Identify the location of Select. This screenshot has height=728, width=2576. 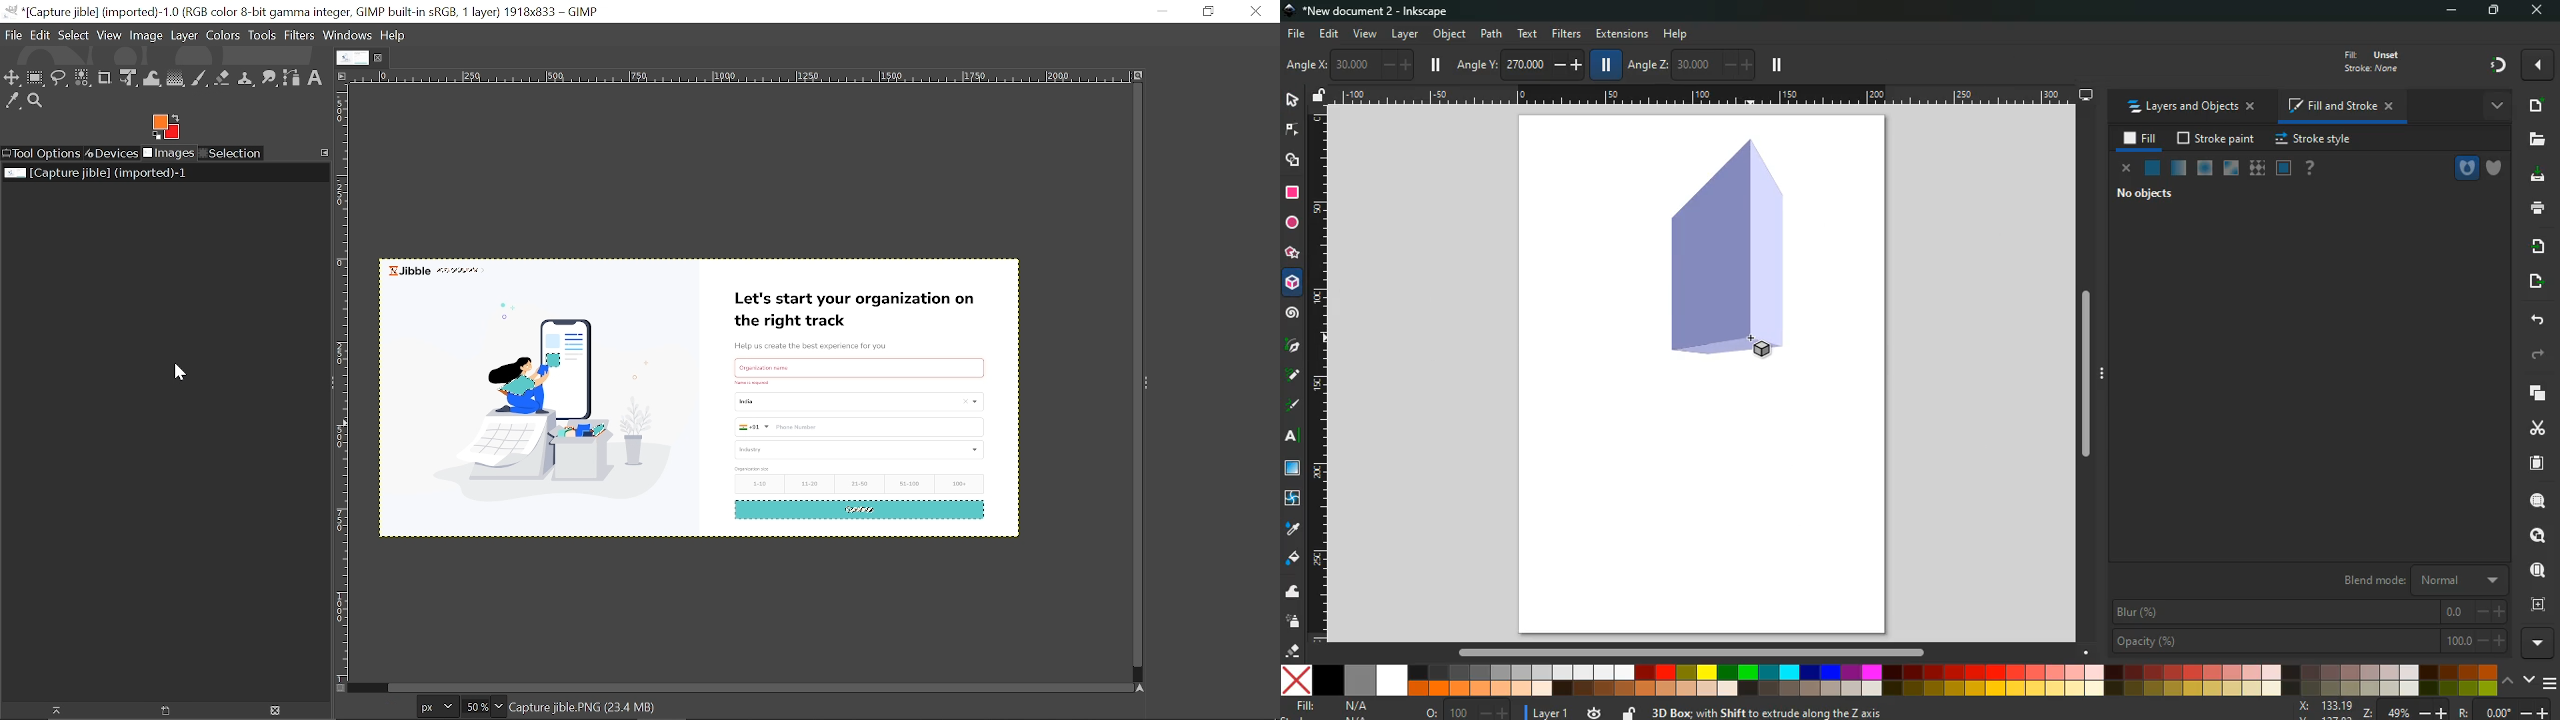
(73, 35).